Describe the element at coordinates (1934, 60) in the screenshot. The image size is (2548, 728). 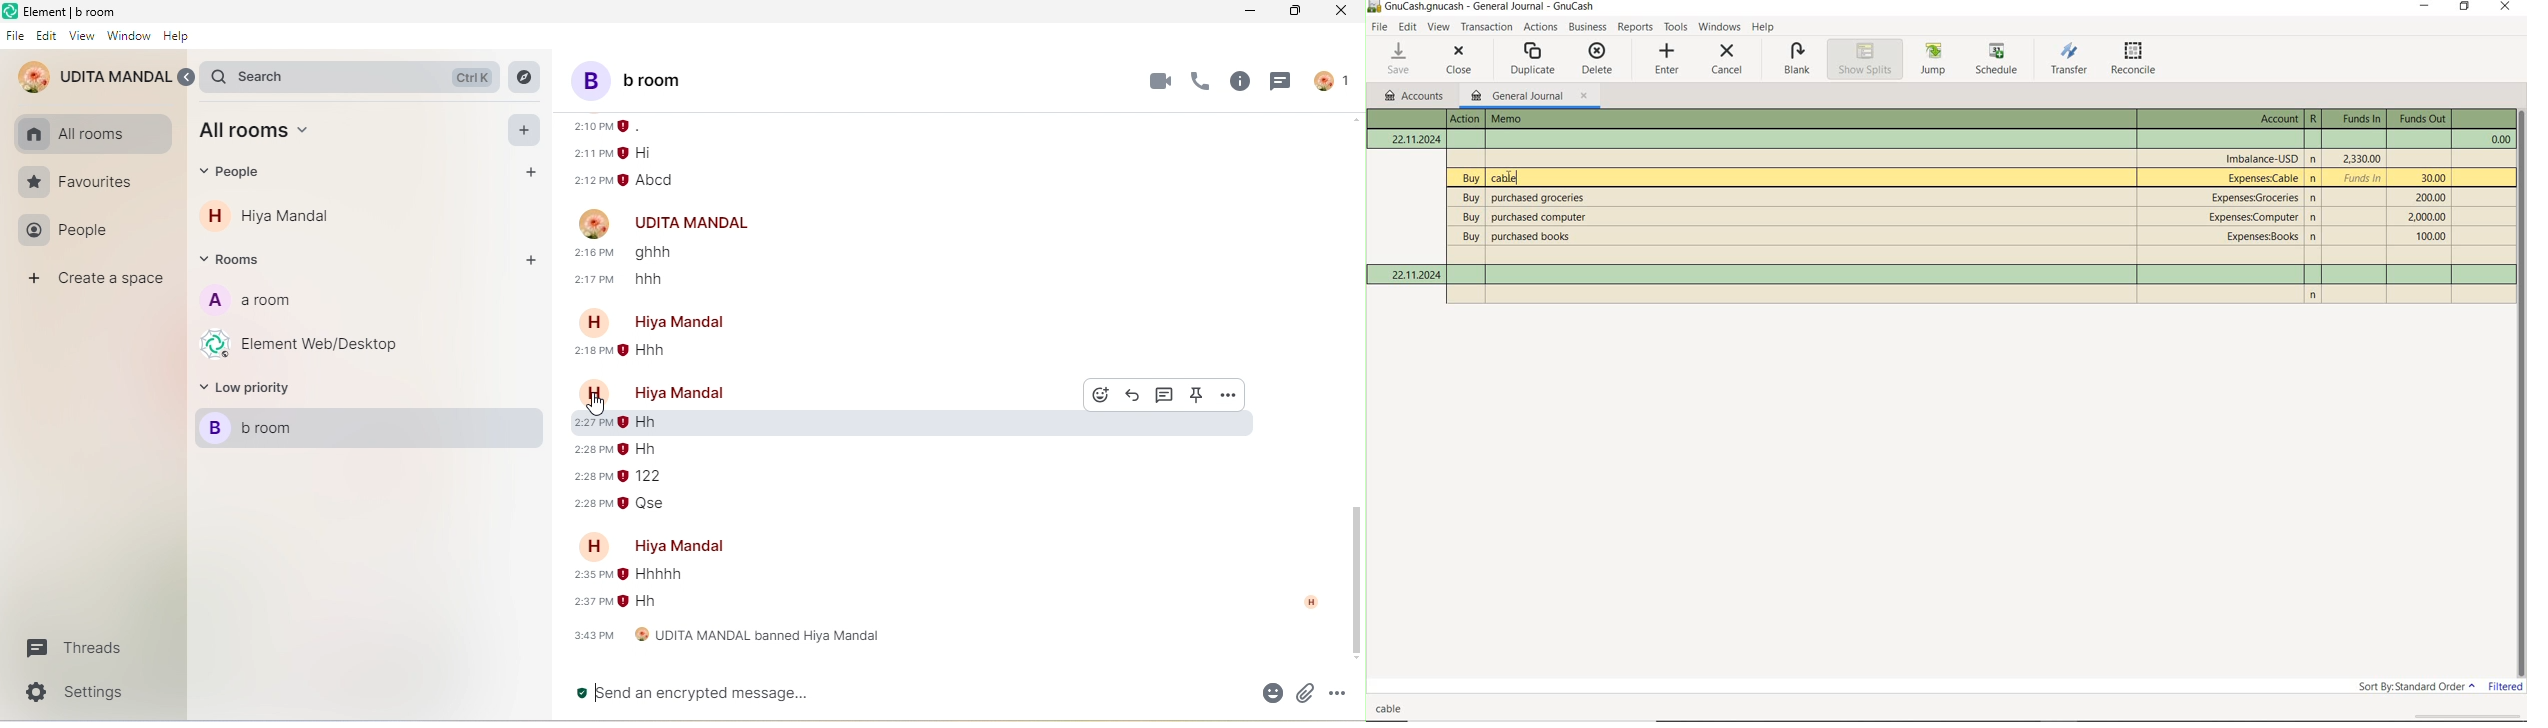
I see `jump` at that location.